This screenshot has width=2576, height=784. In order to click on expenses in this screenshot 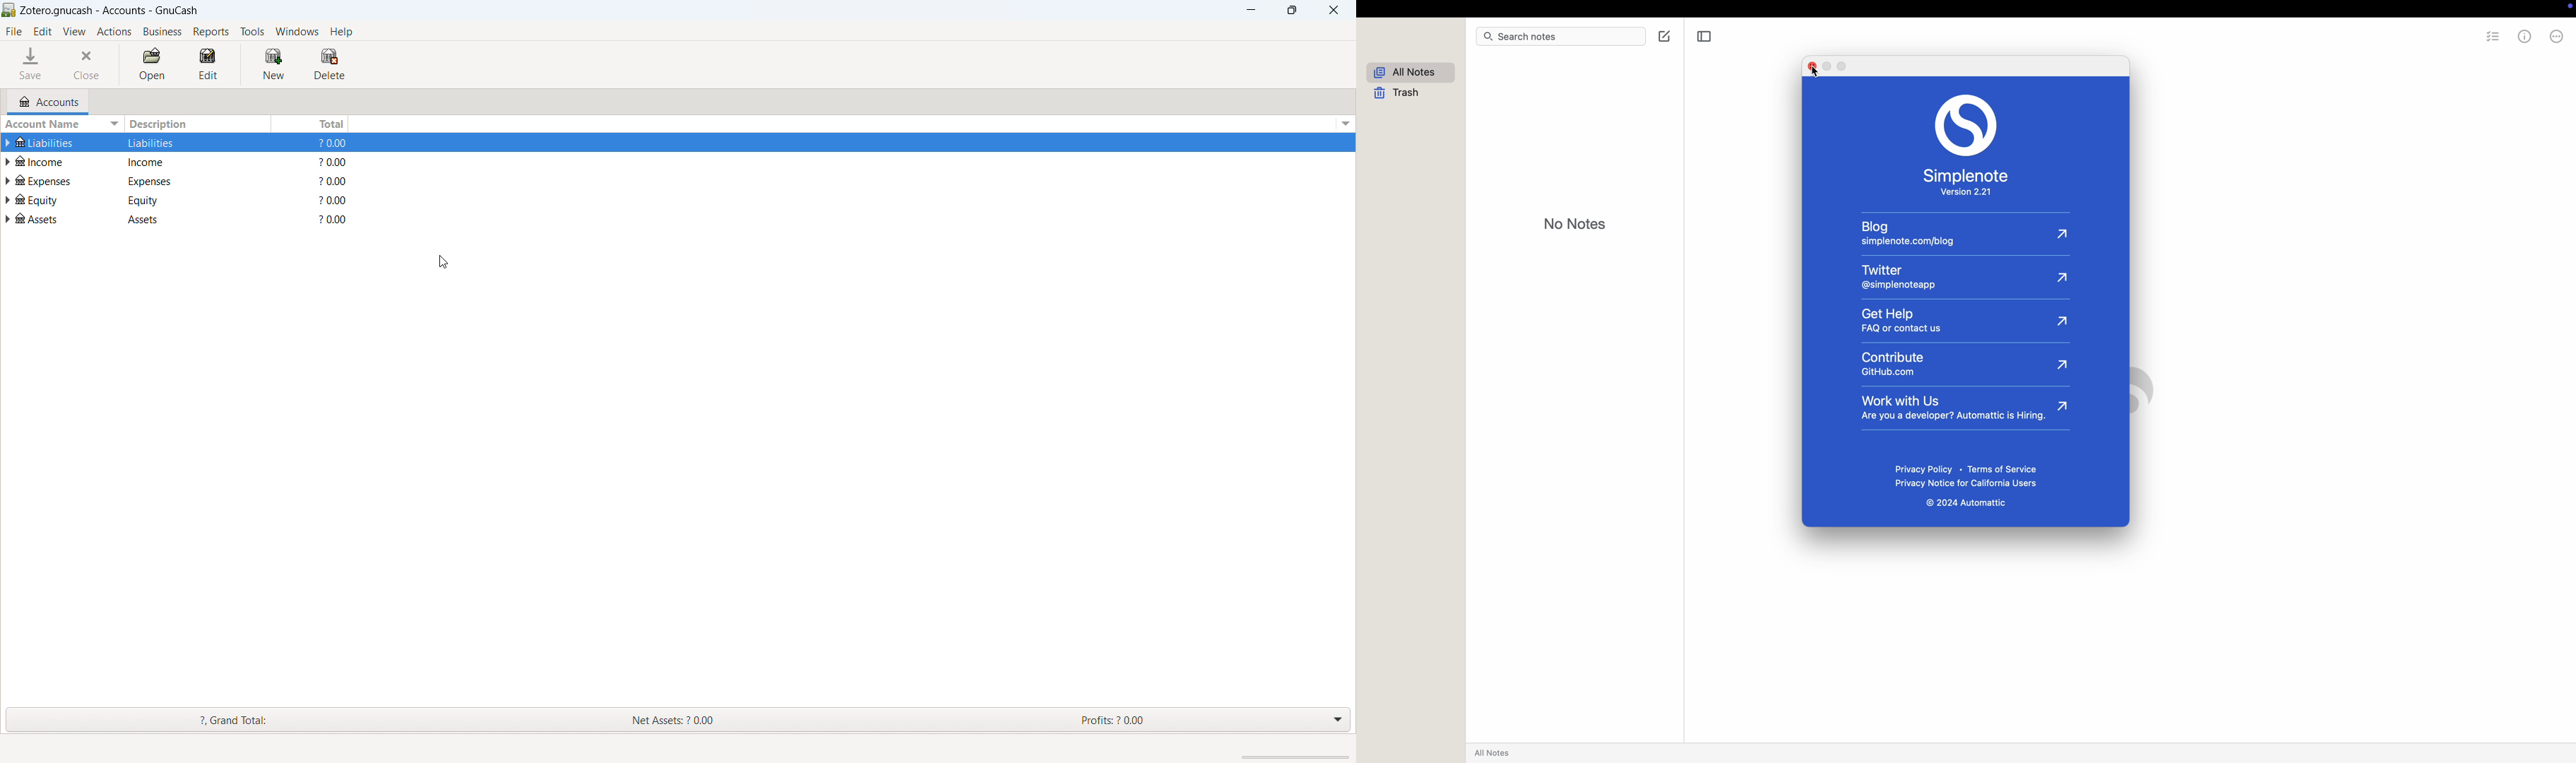, I will do `click(162, 180)`.